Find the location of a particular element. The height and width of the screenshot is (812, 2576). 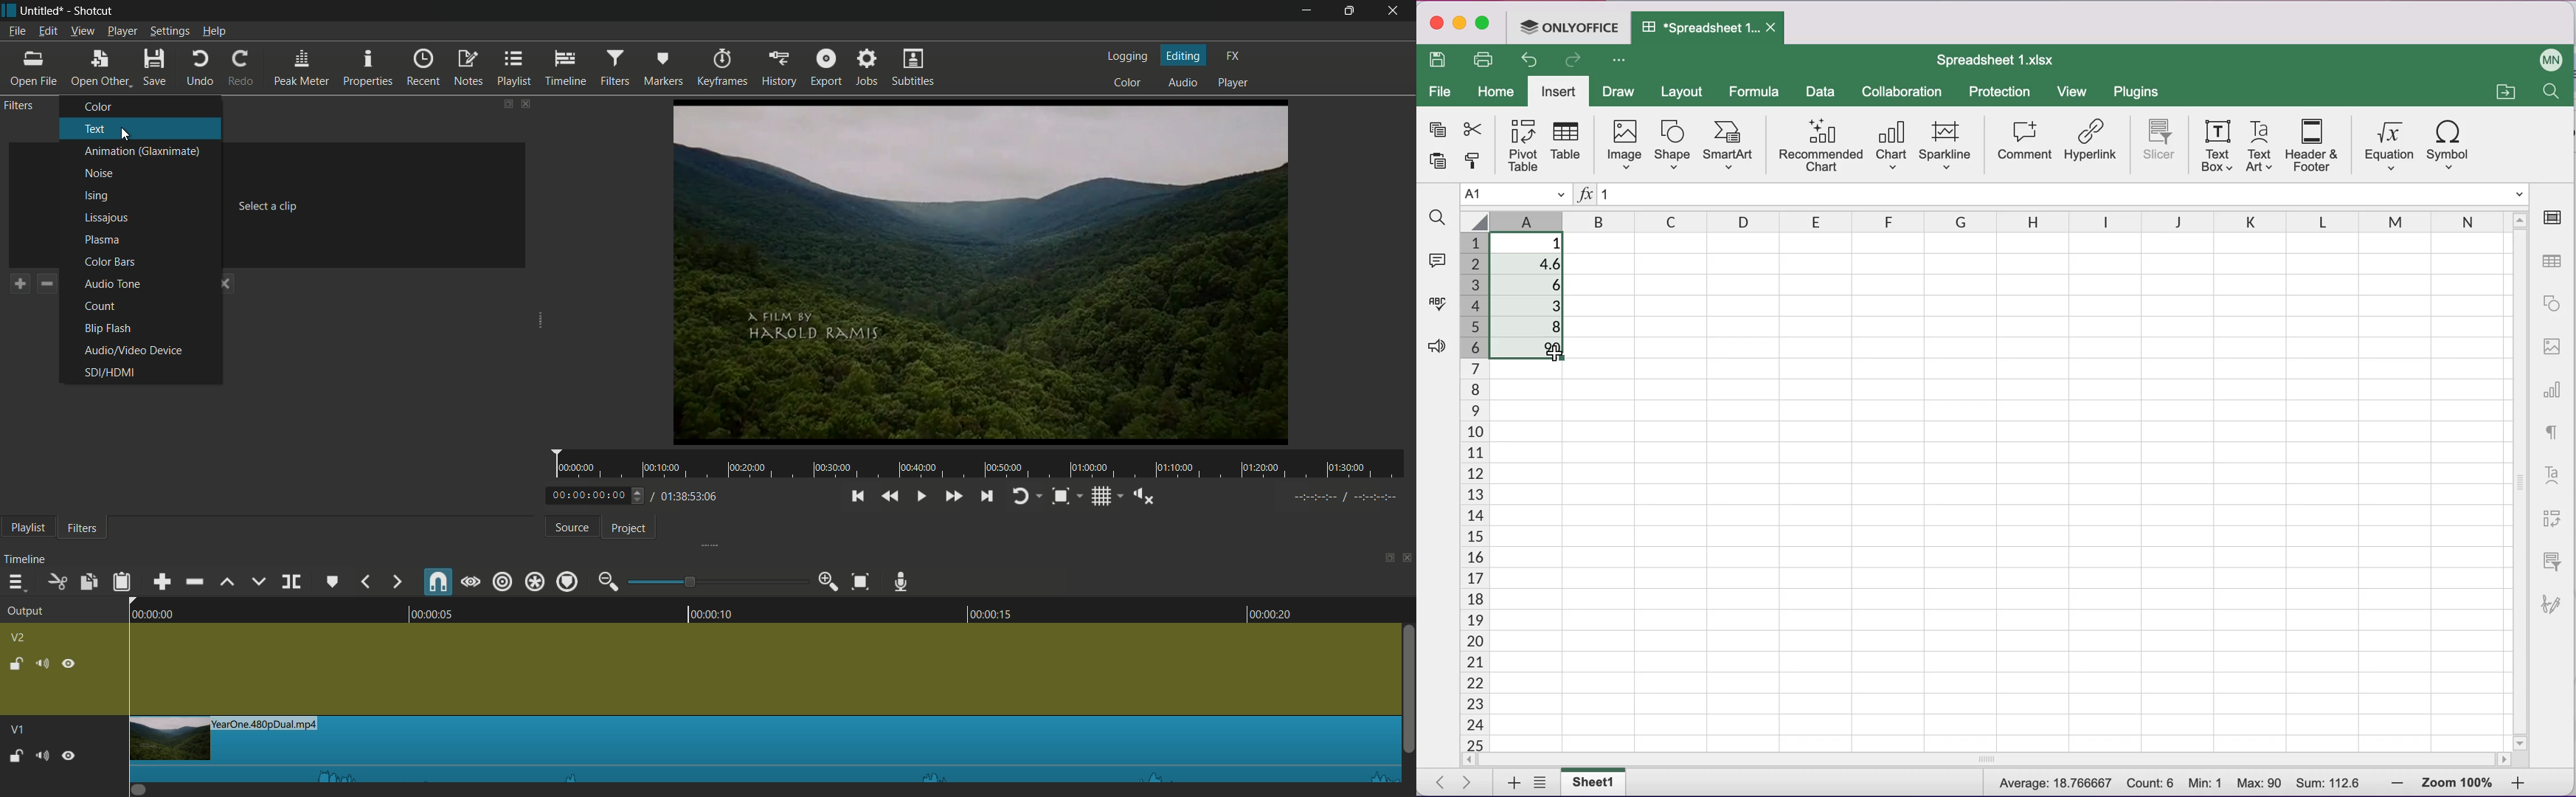

Min: 1 is located at coordinates (2207, 783).